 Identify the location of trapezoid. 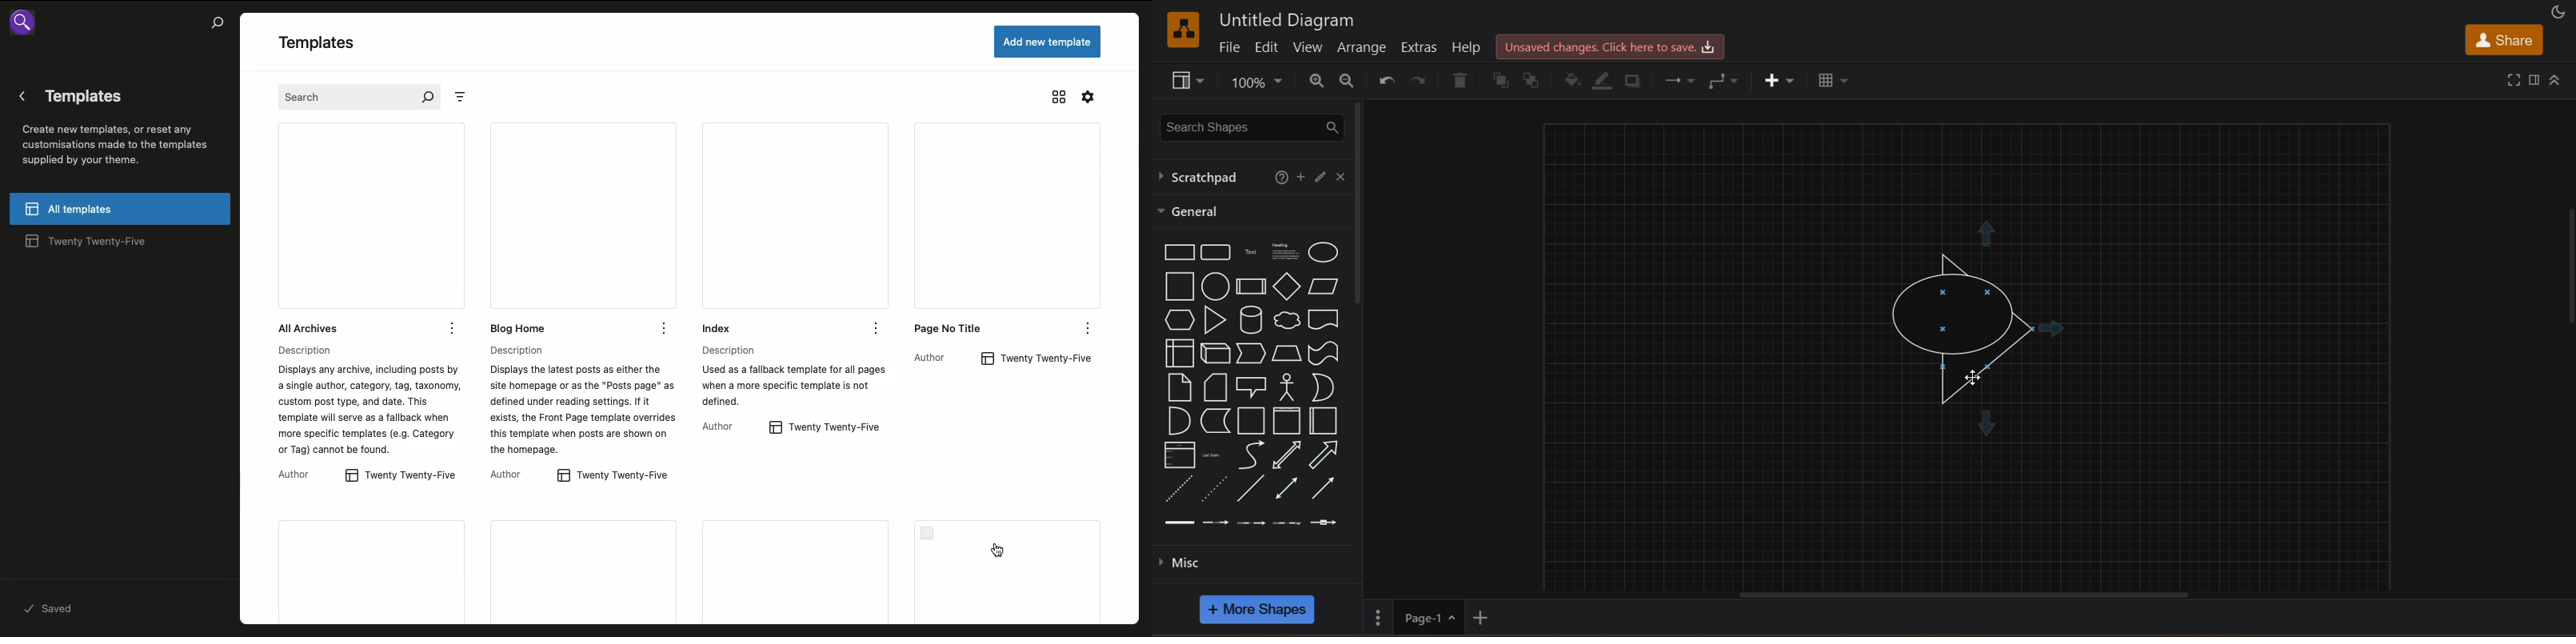
(1287, 353).